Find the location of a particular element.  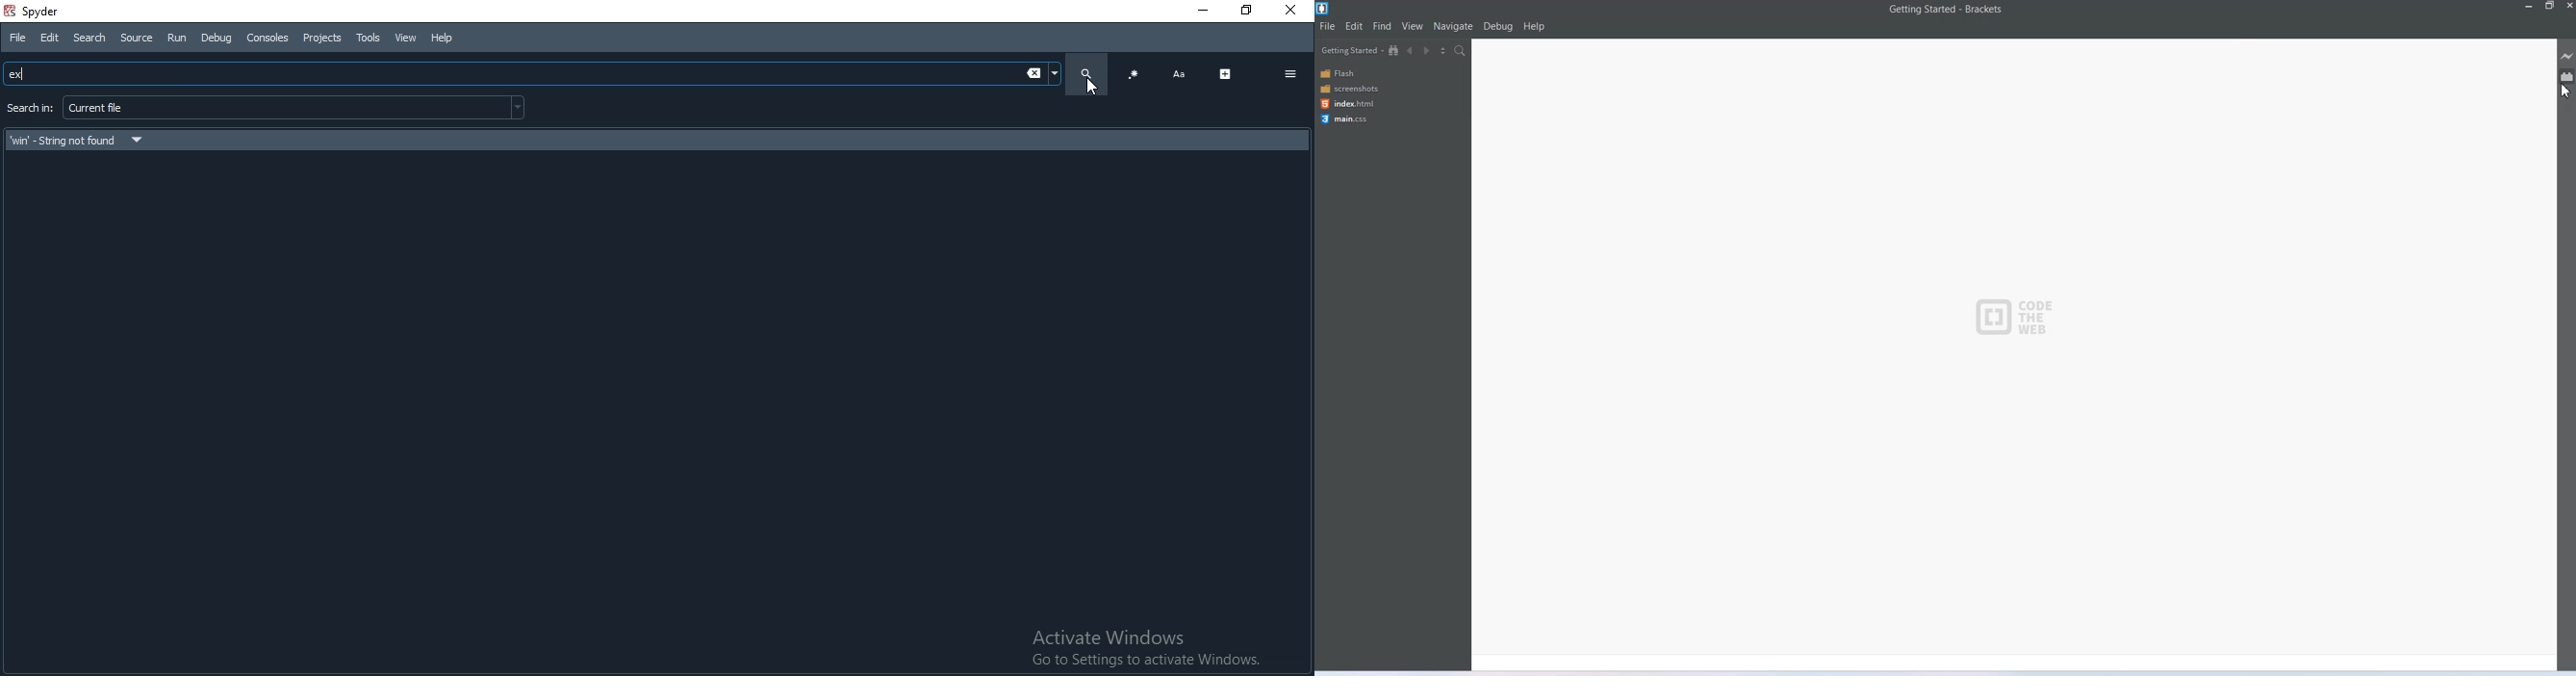

Live Preview is located at coordinates (2566, 56).